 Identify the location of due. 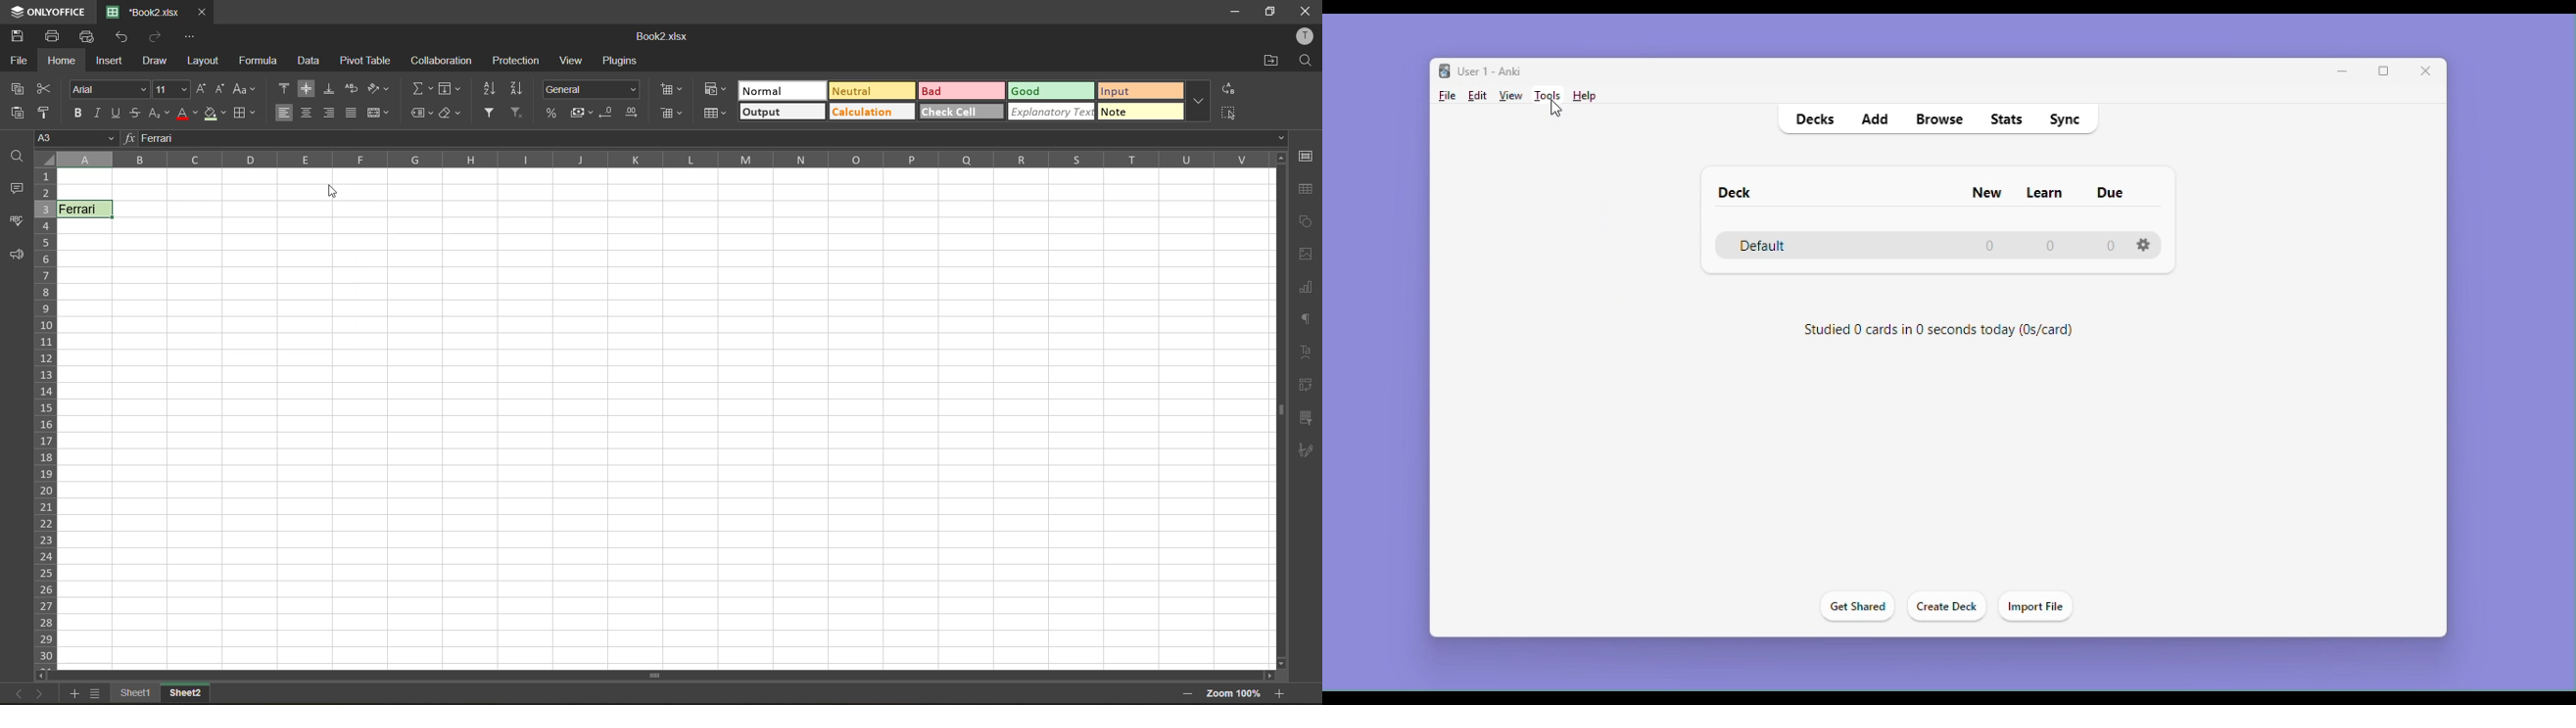
(2110, 191).